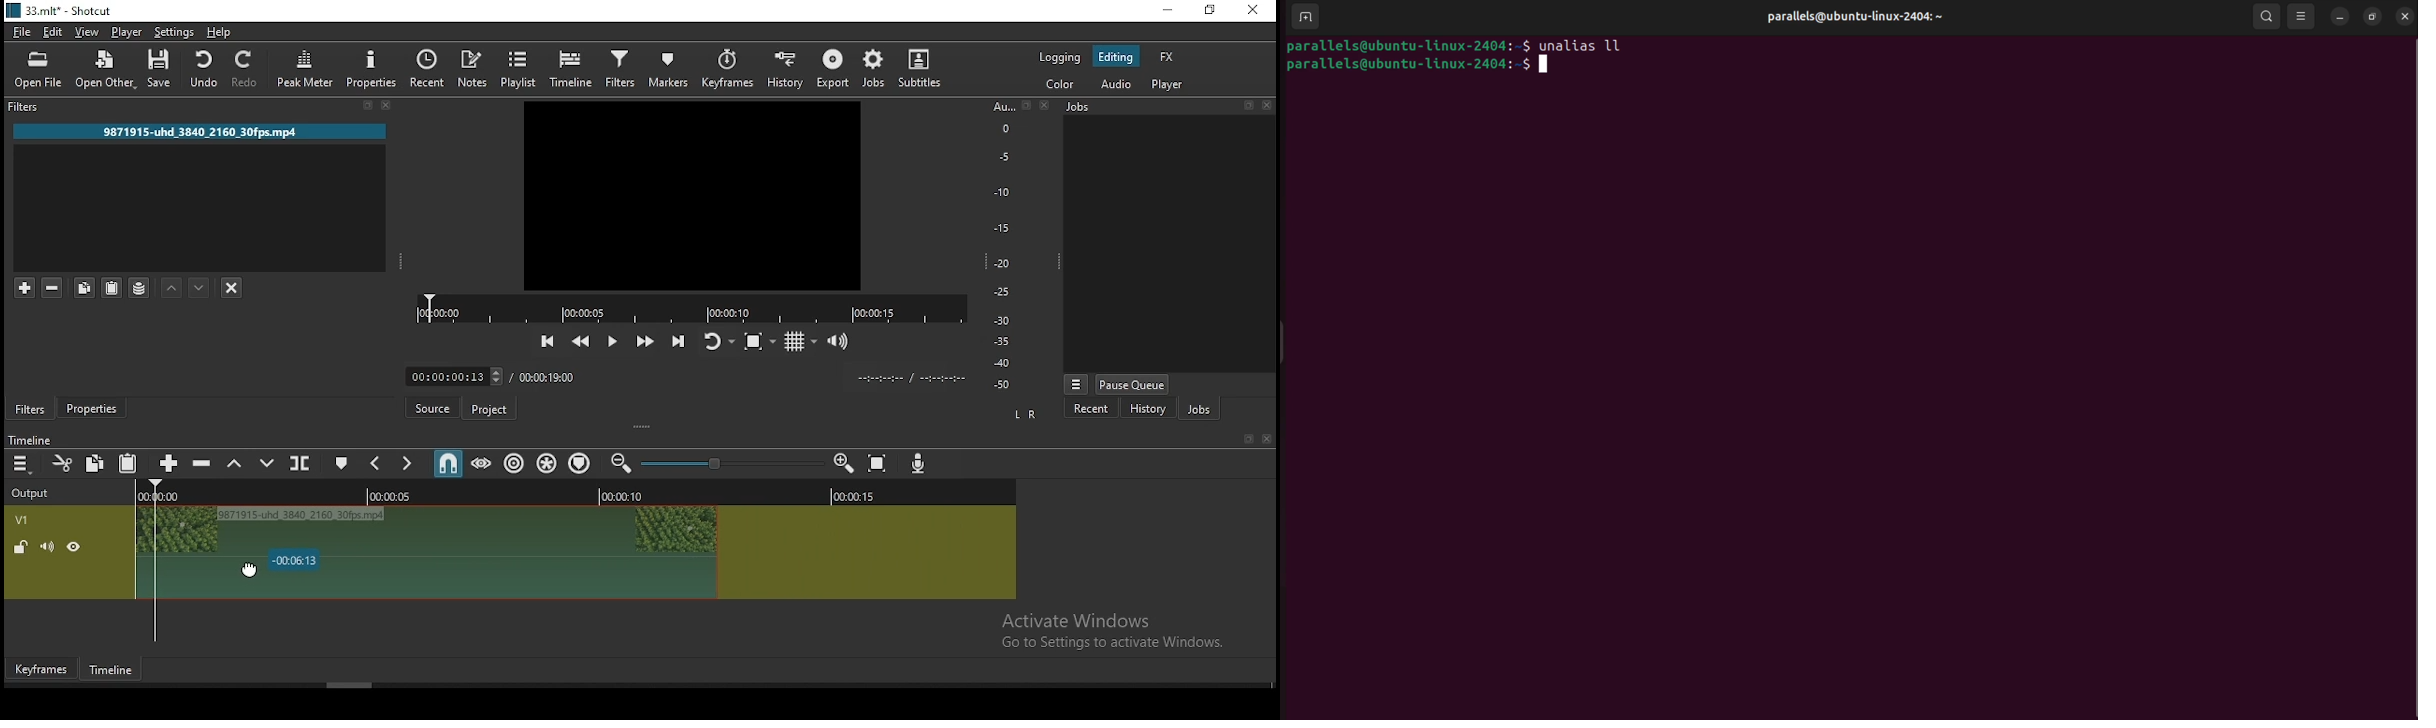 This screenshot has height=728, width=2436. I want to click on Jobs, so click(1085, 106).